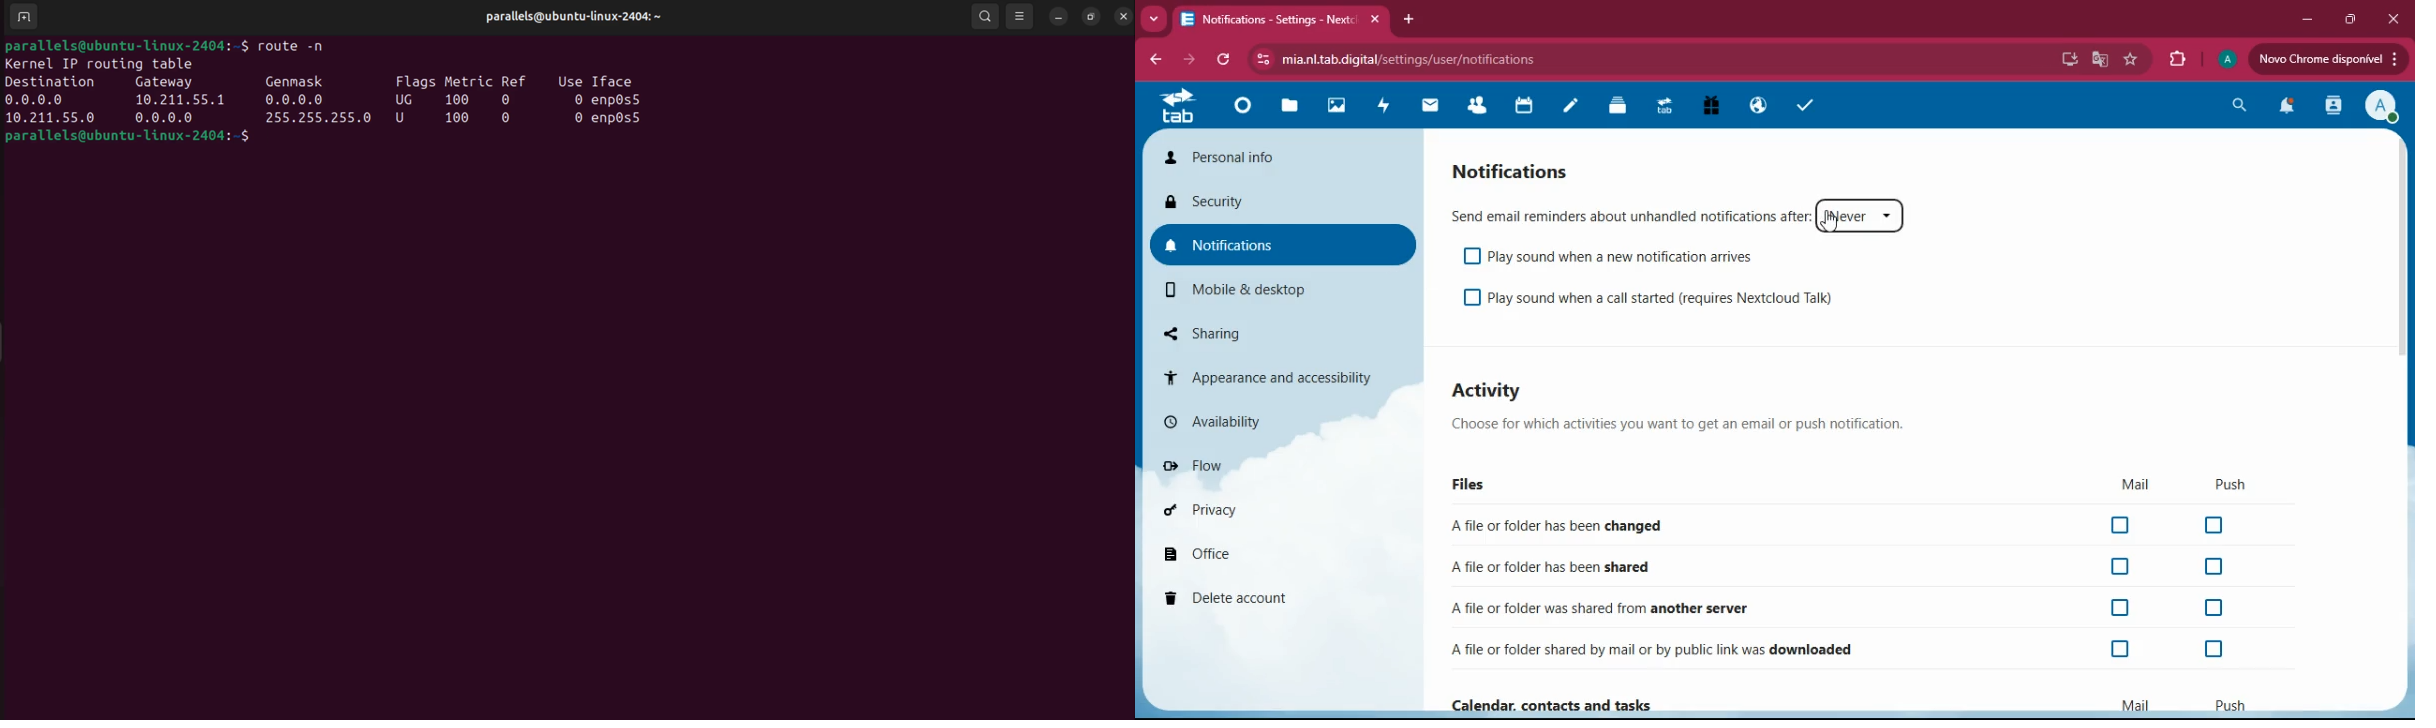  Describe the element at coordinates (2121, 526) in the screenshot. I see `off` at that location.